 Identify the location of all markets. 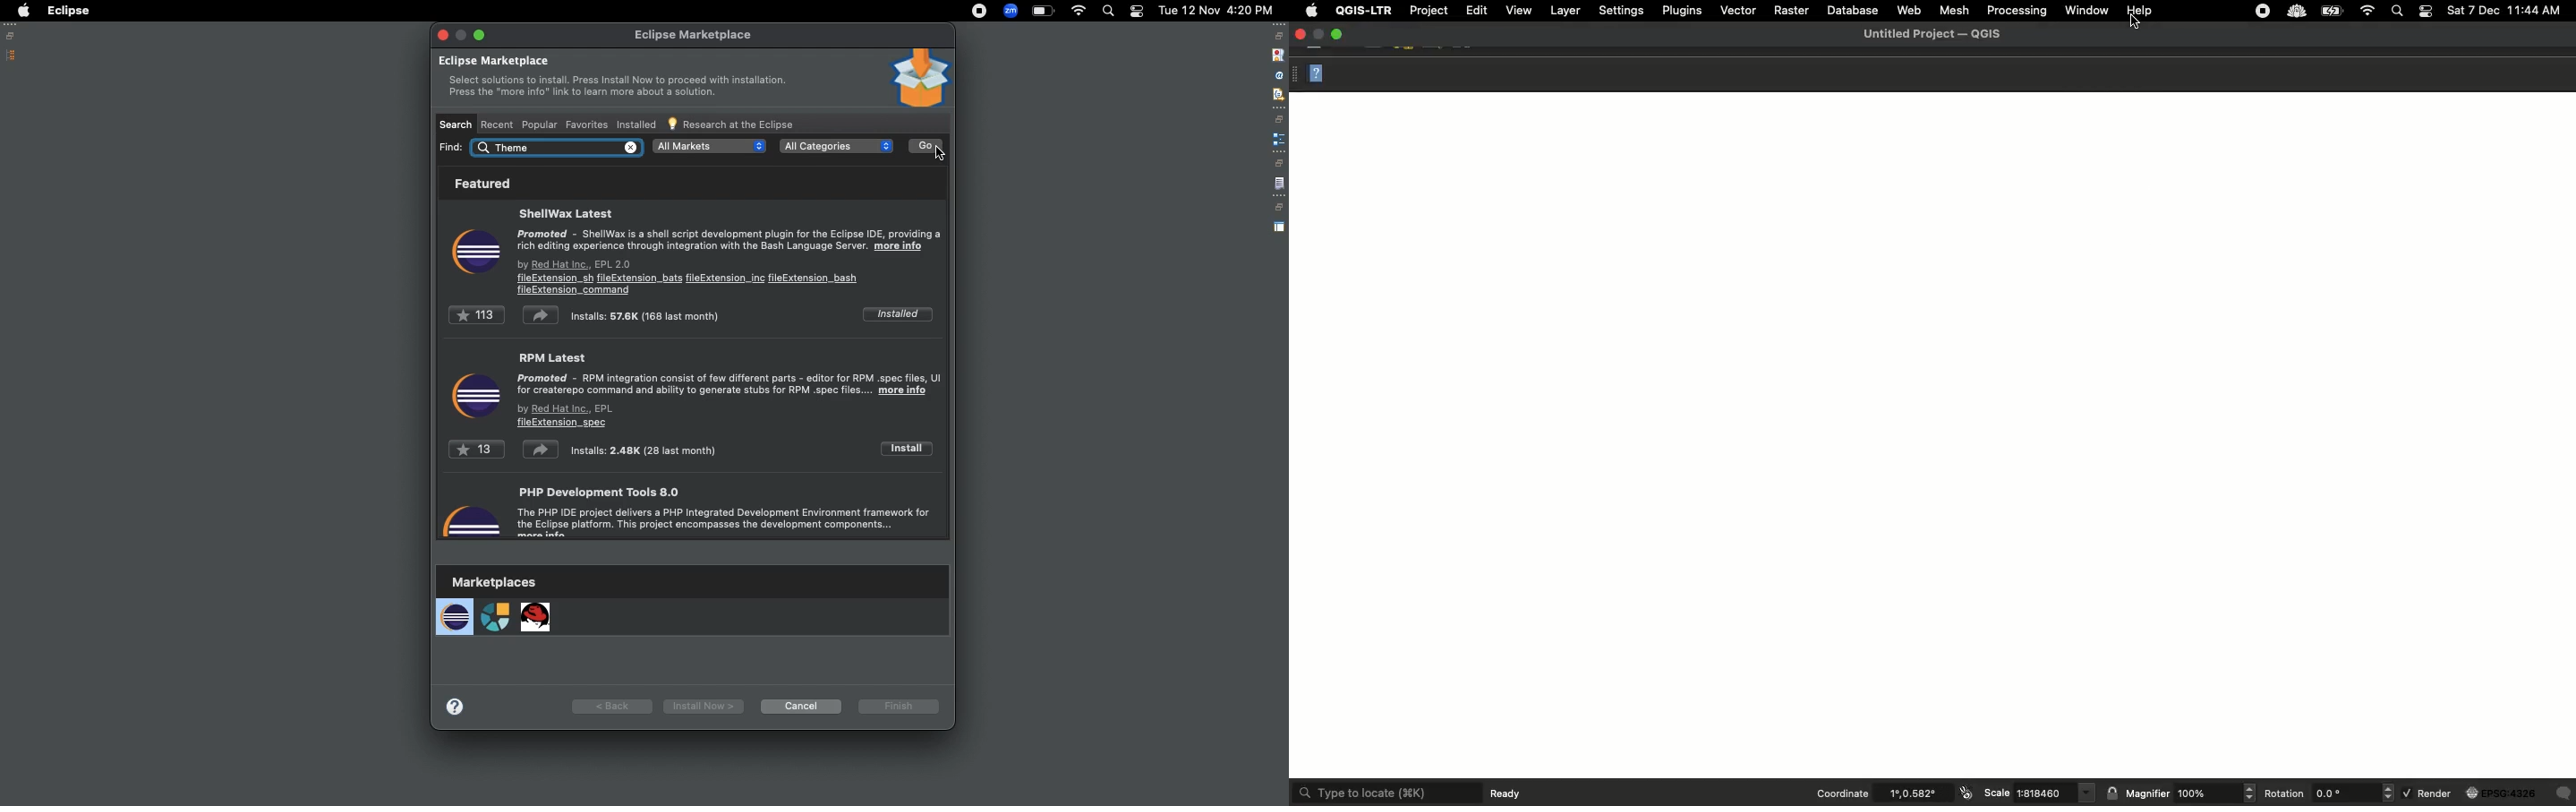
(710, 146).